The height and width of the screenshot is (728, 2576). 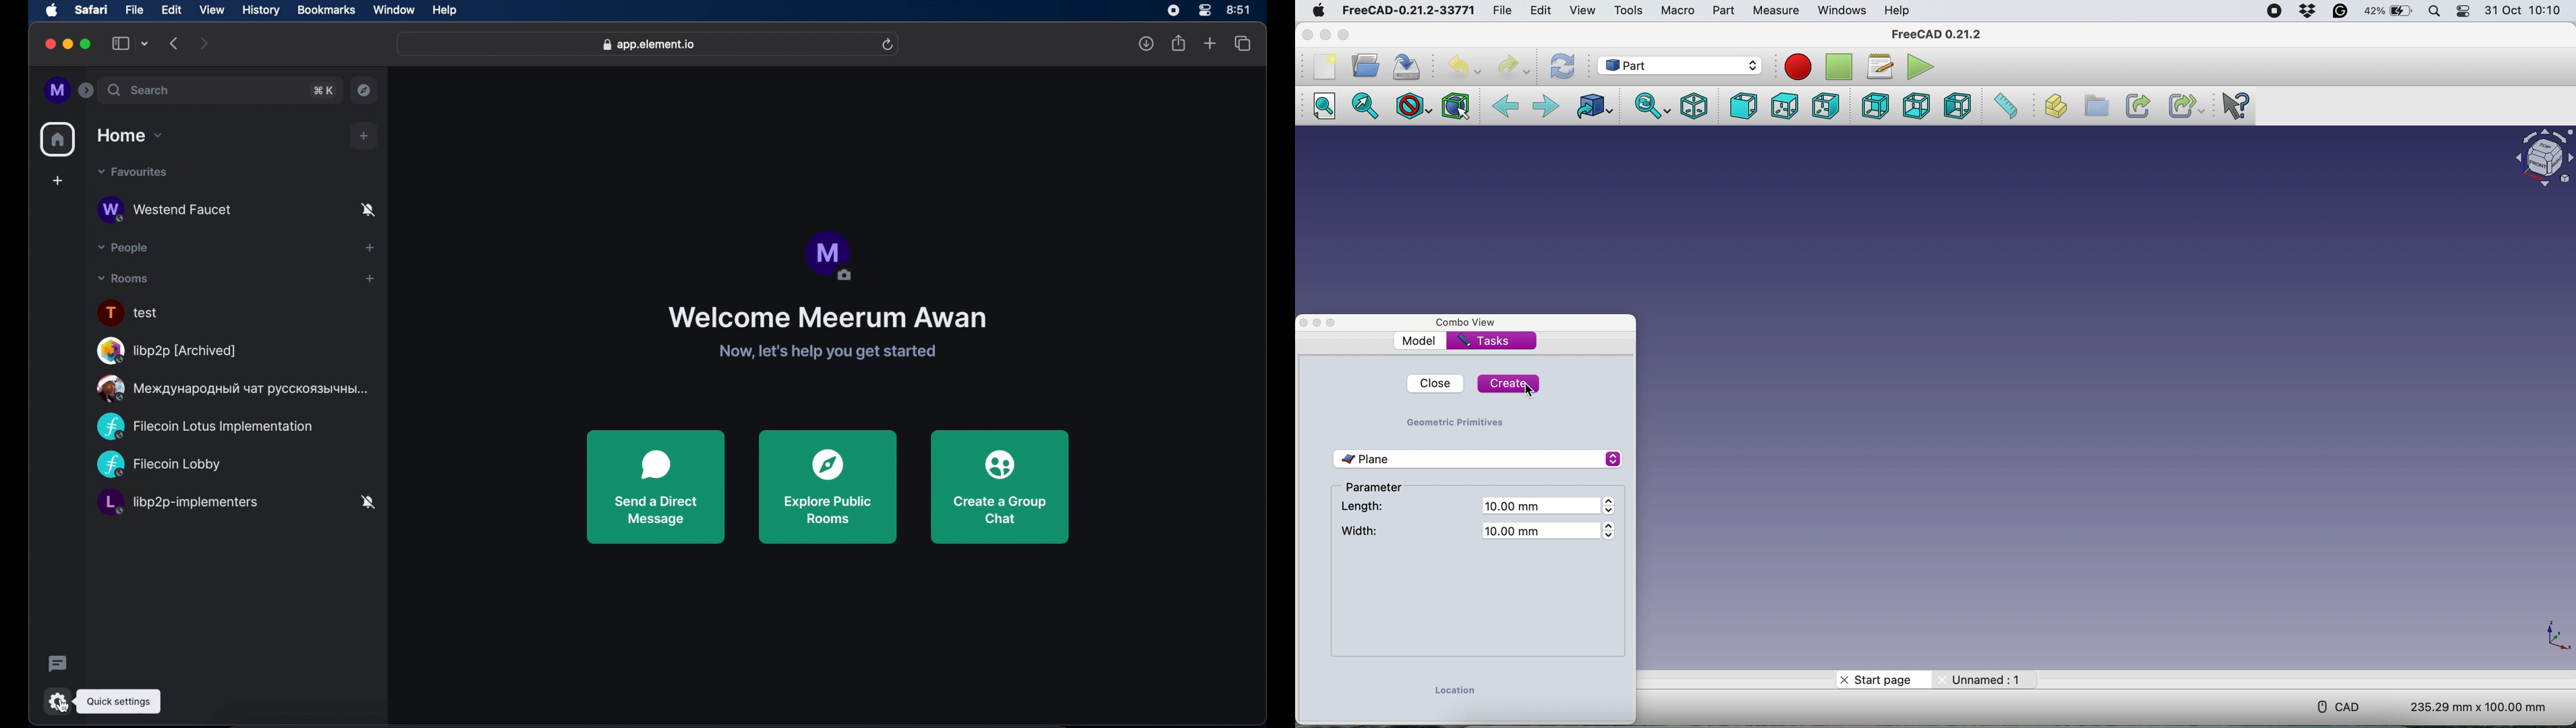 I want to click on close, so click(x=49, y=44).